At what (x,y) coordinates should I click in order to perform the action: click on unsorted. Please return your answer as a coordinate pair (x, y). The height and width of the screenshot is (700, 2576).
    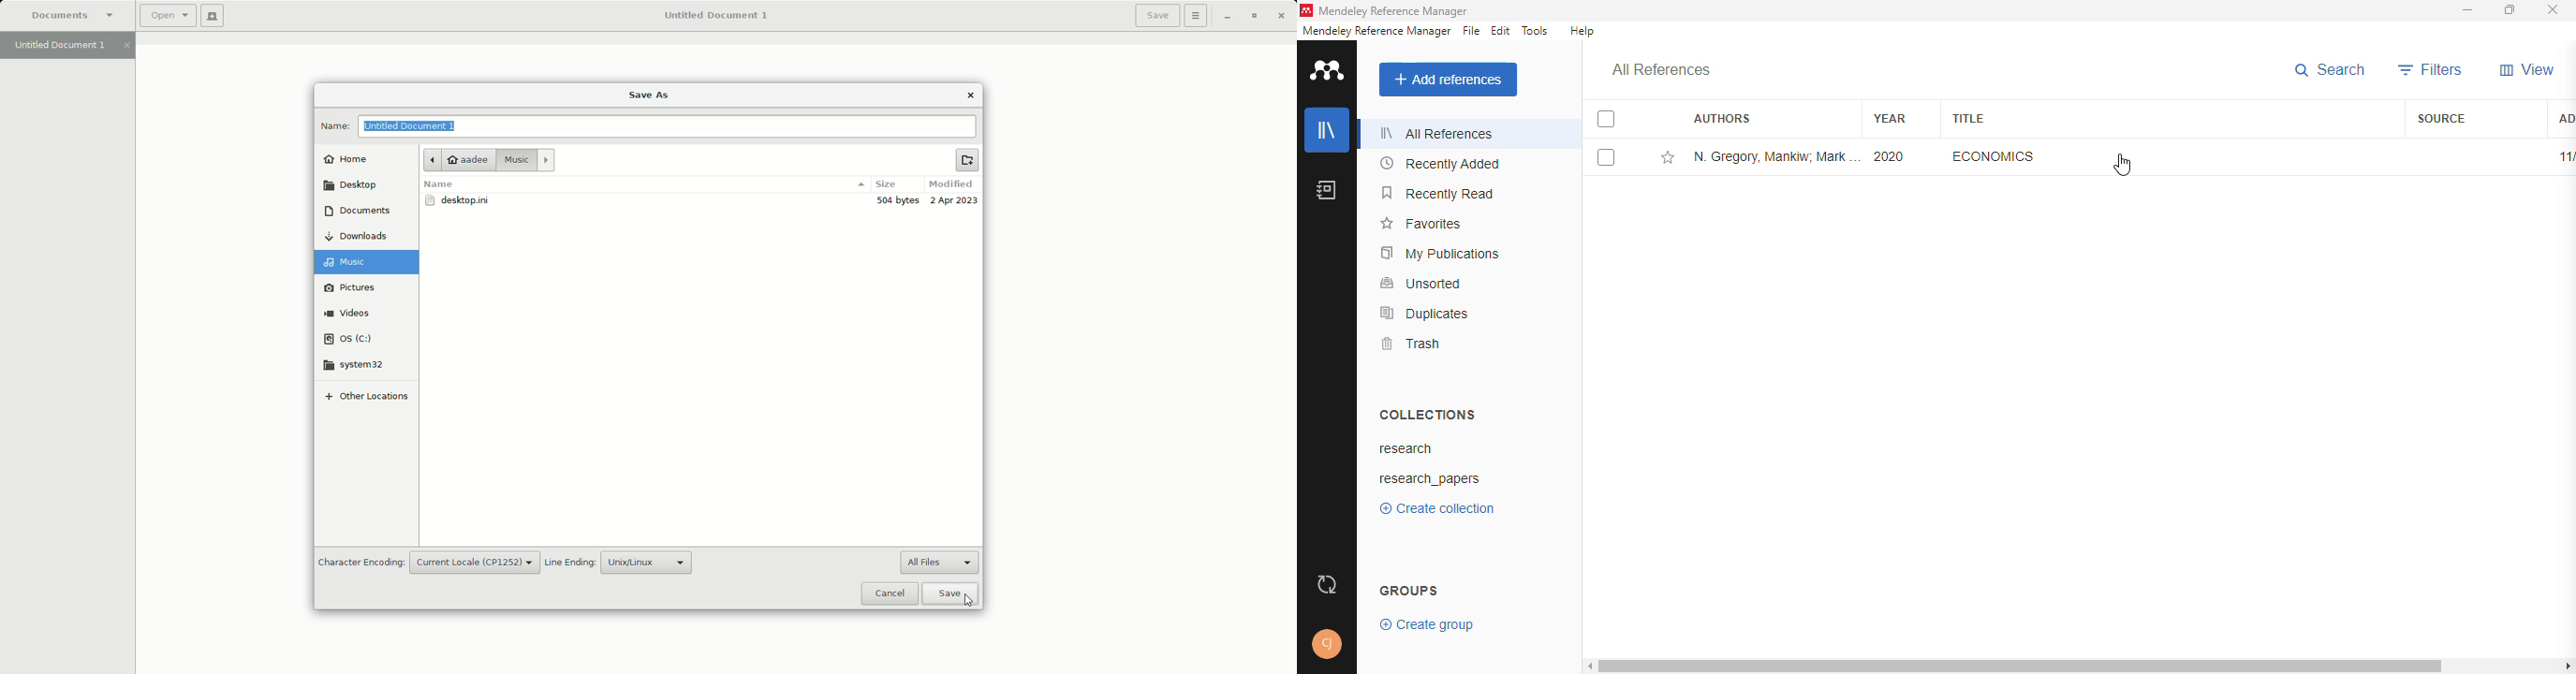
    Looking at the image, I should click on (1421, 283).